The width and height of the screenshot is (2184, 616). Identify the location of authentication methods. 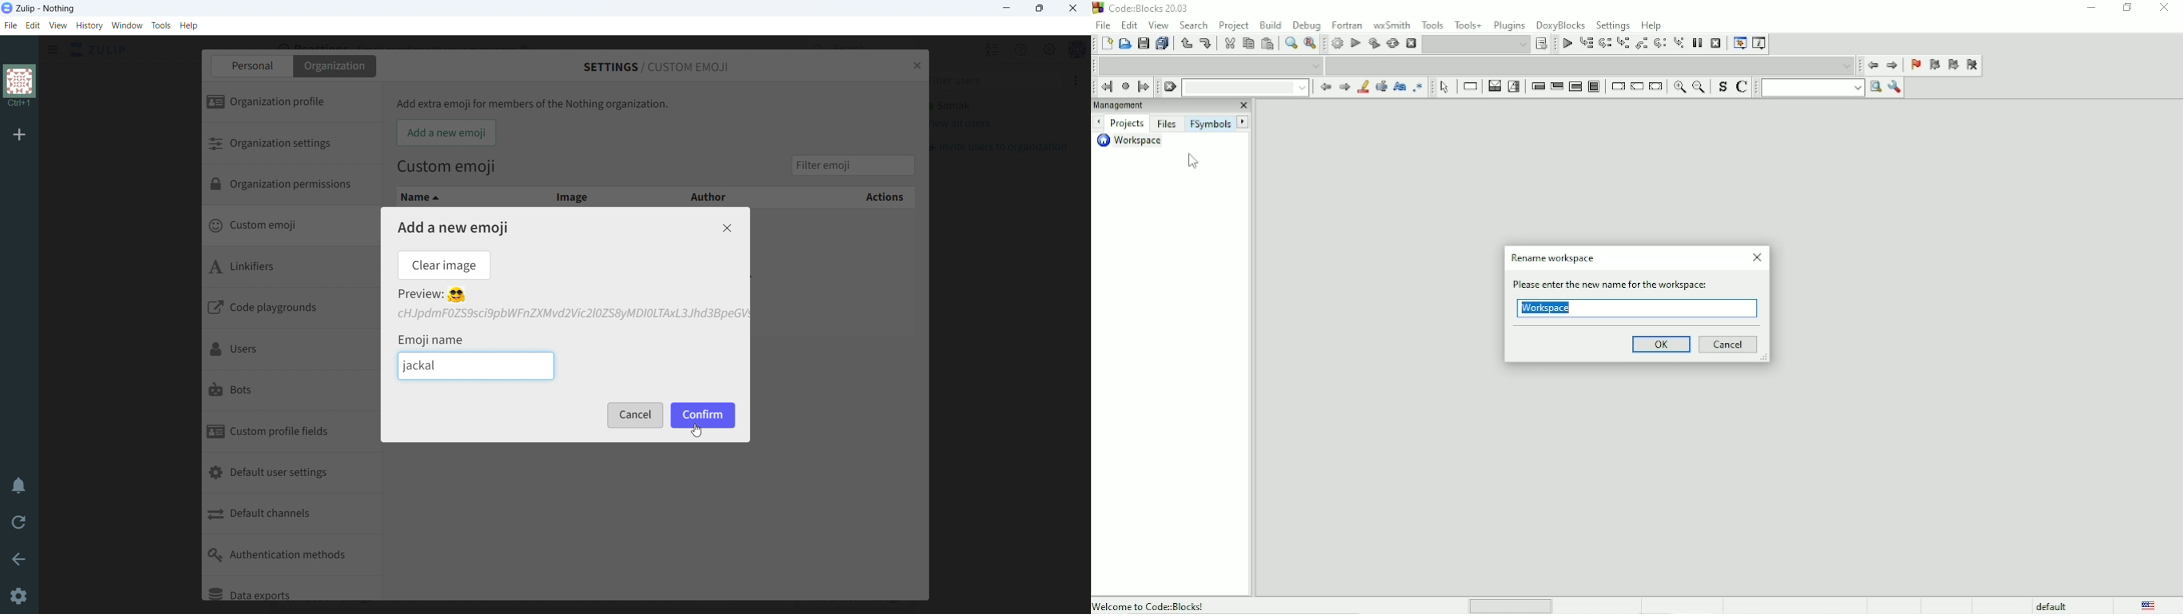
(292, 555).